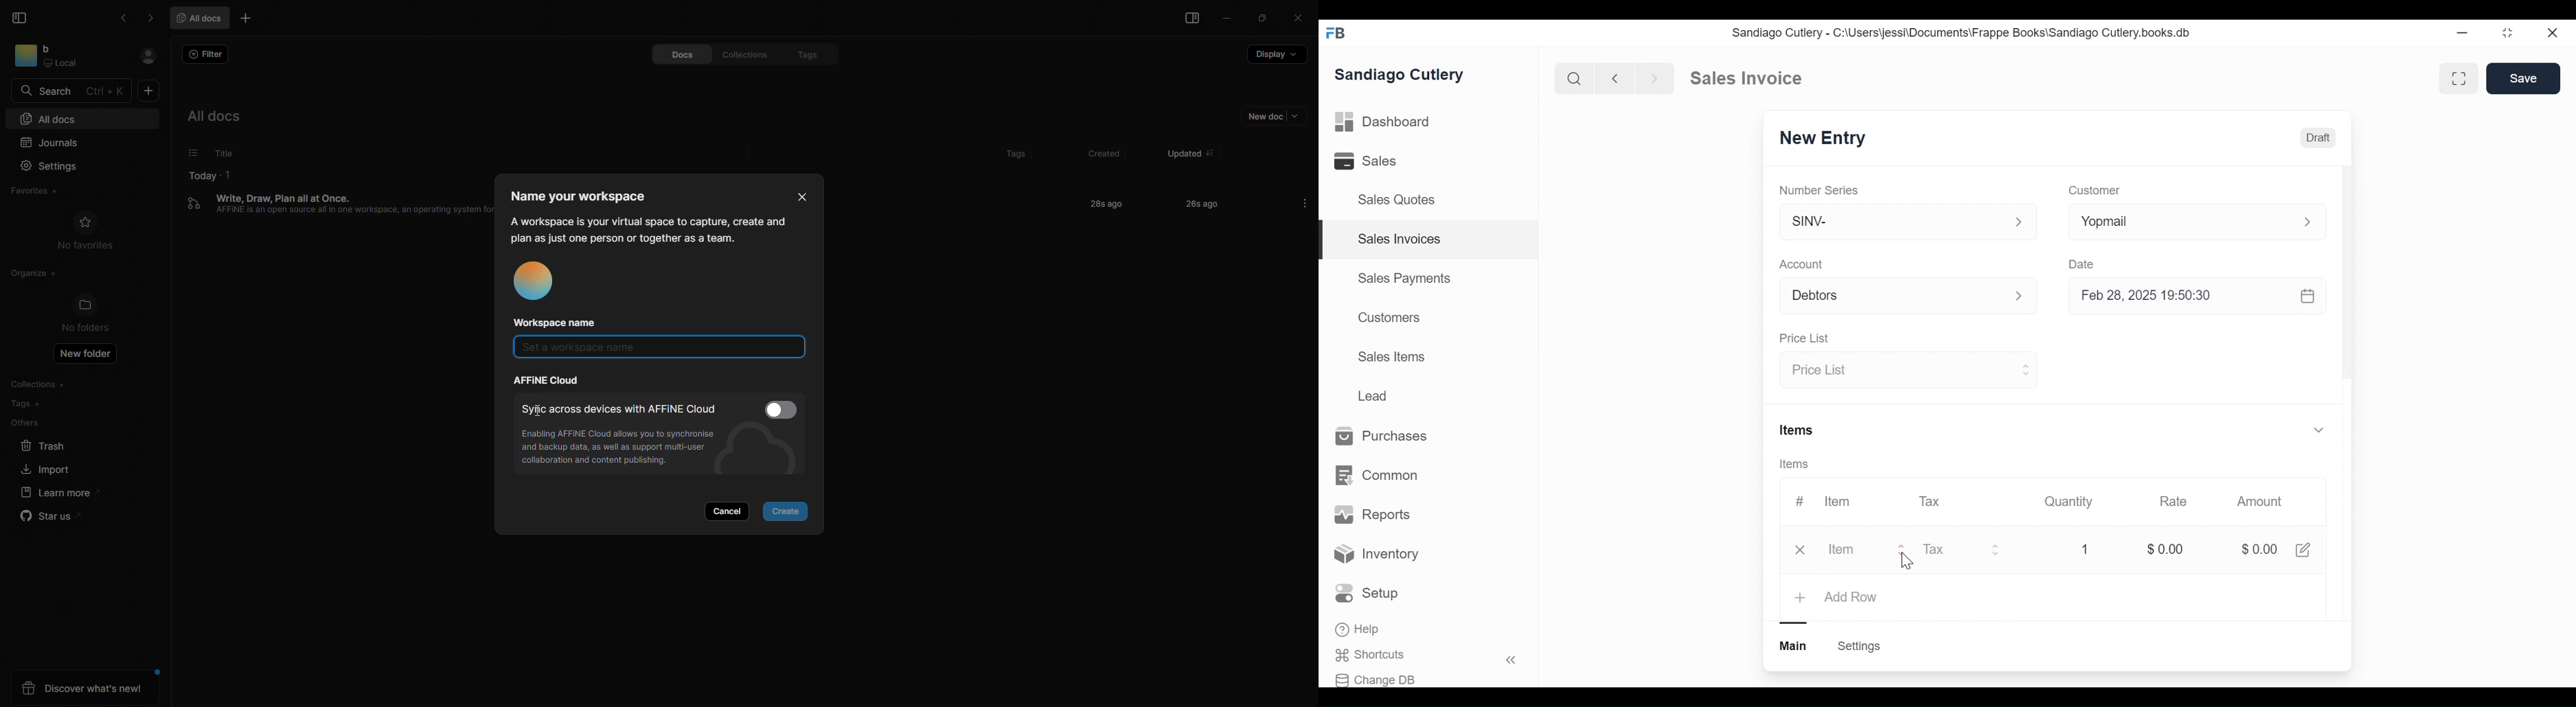 This screenshot has width=2576, height=728. What do you see at coordinates (1368, 160) in the screenshot?
I see `Sales` at bounding box center [1368, 160].